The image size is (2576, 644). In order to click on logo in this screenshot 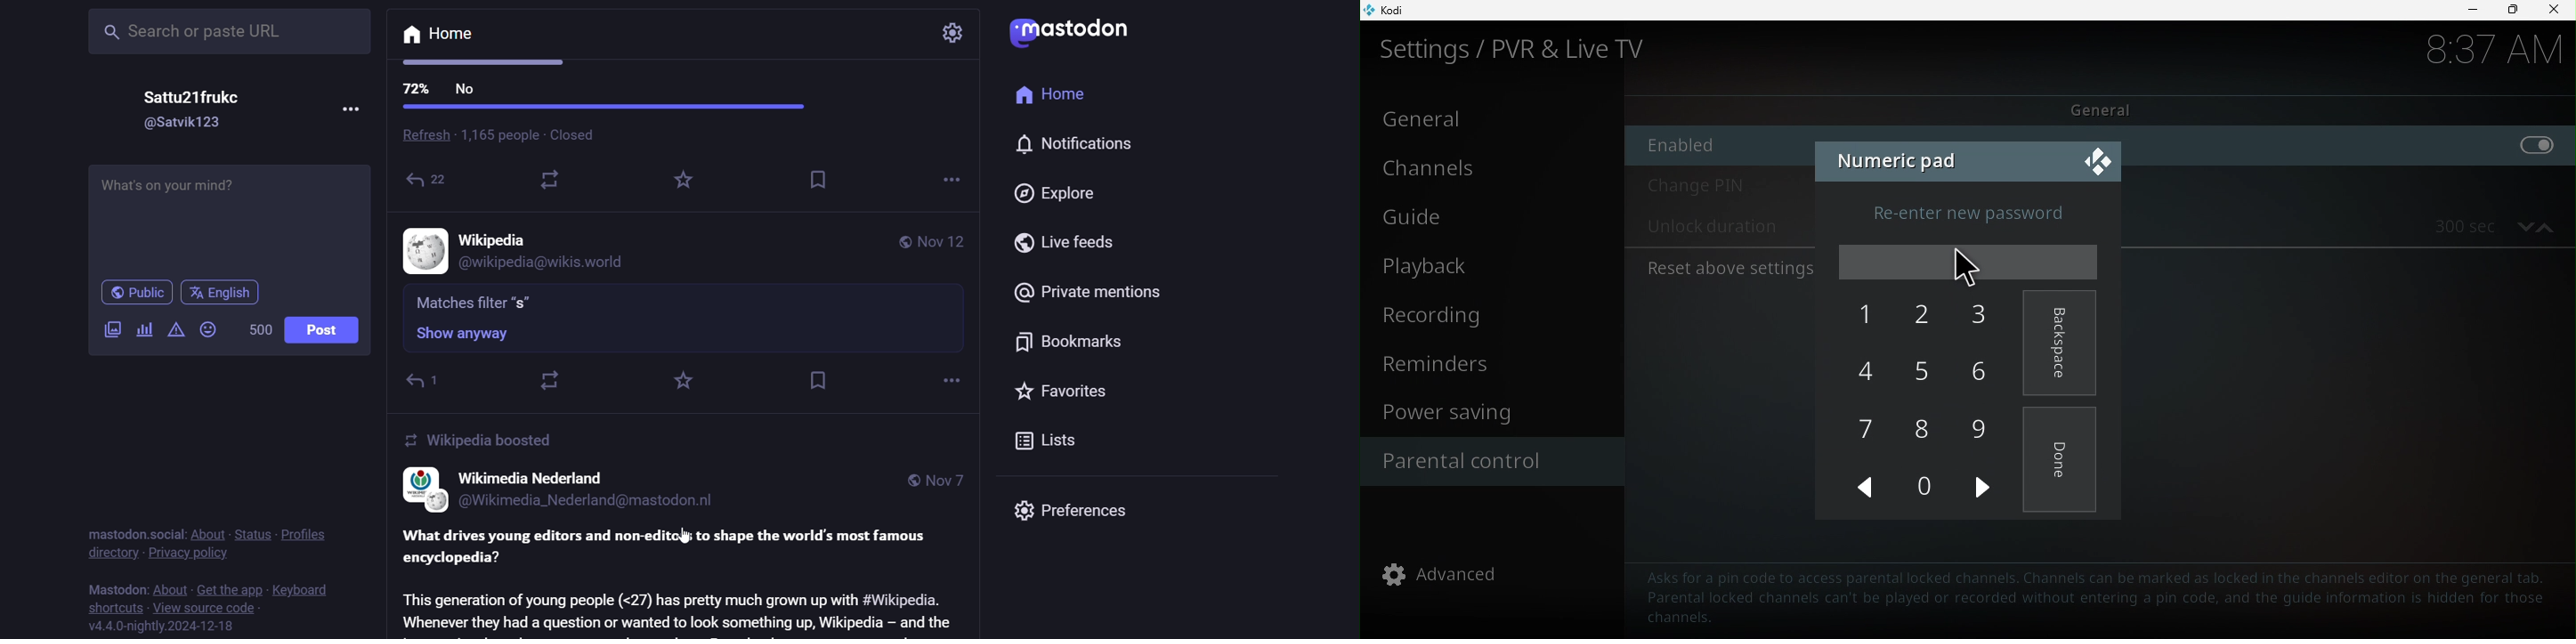, I will do `click(417, 489)`.